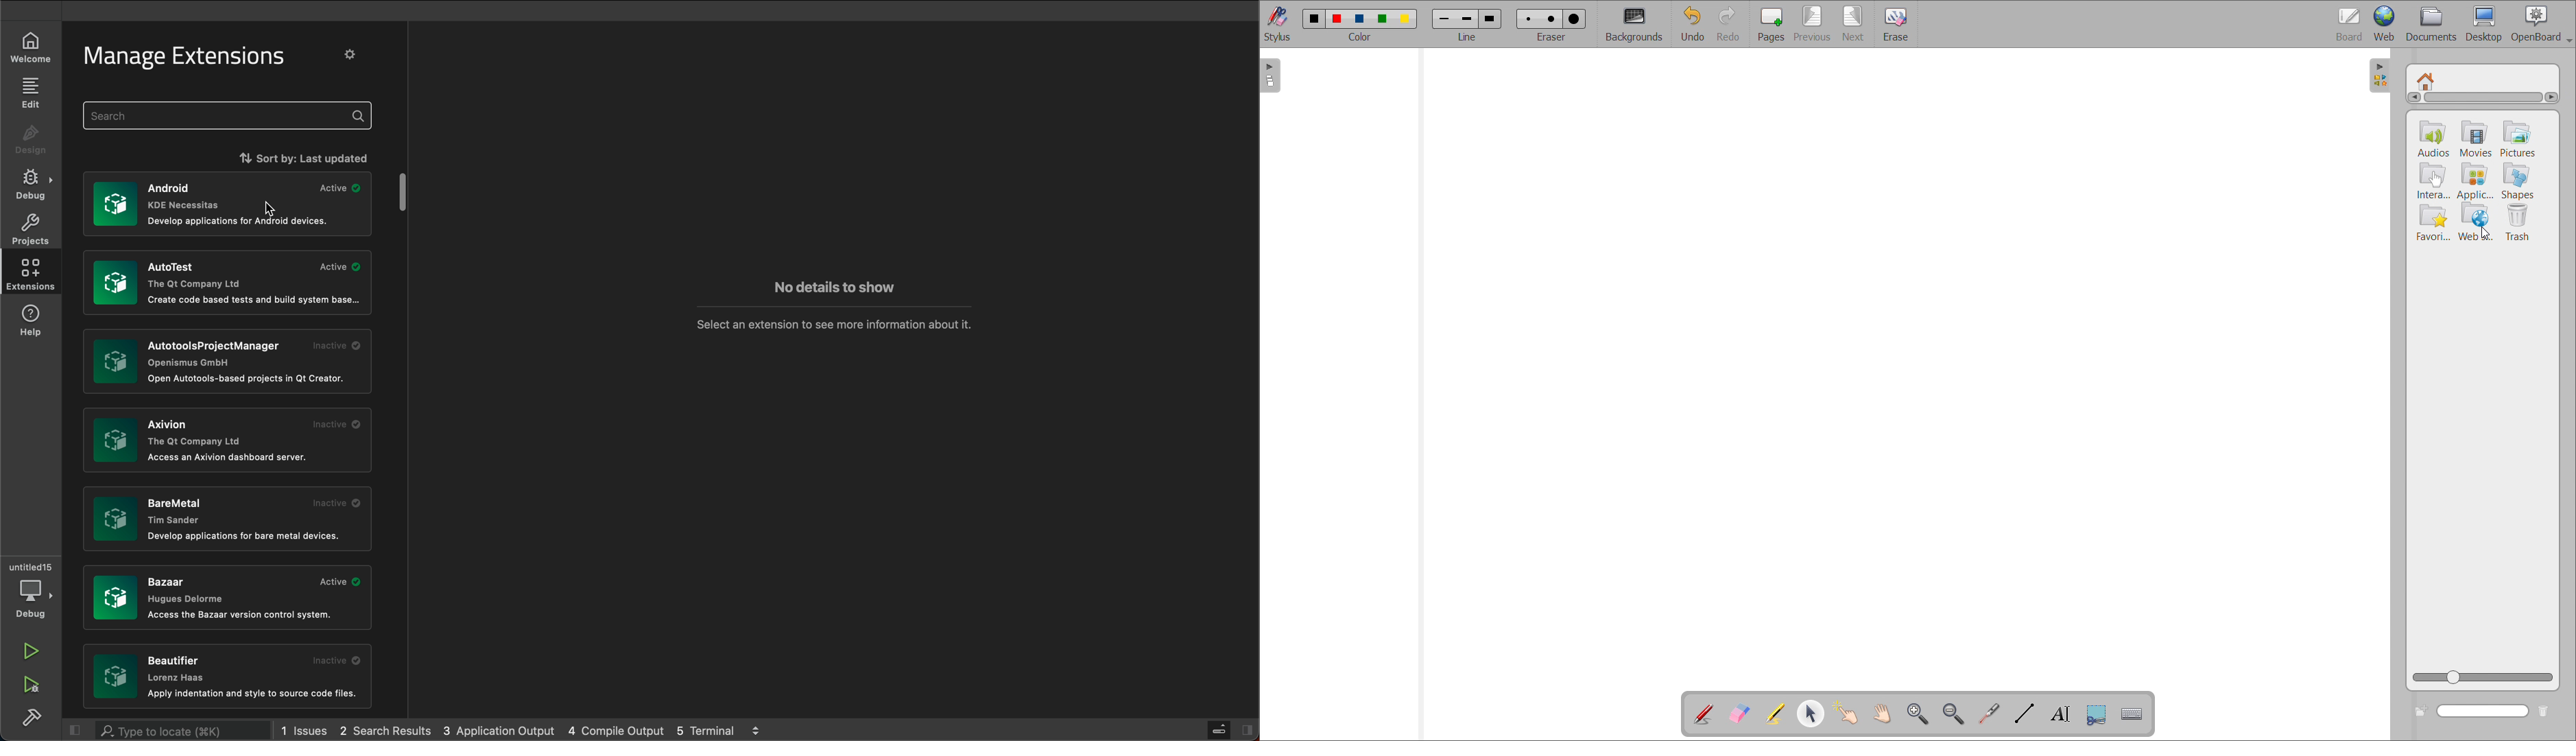 Image resolution: width=2576 pixels, height=756 pixels. I want to click on extensions list, so click(226, 284).